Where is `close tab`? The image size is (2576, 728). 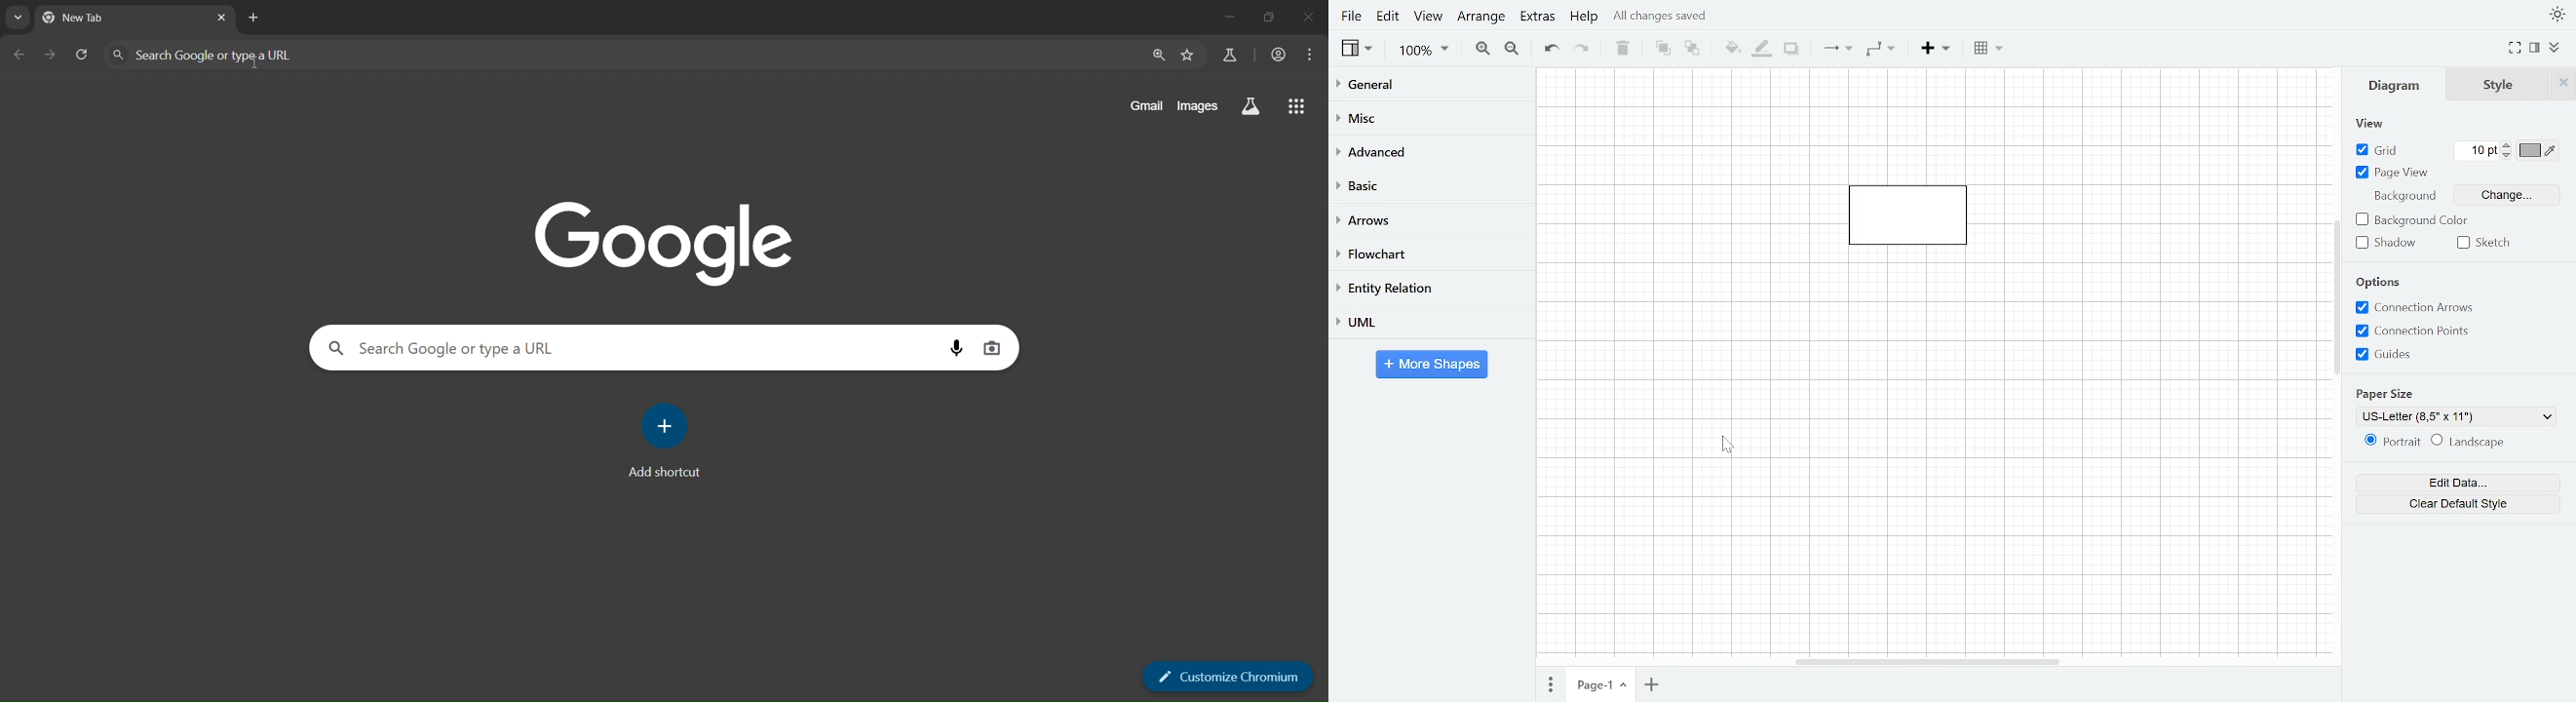 close tab is located at coordinates (223, 17).